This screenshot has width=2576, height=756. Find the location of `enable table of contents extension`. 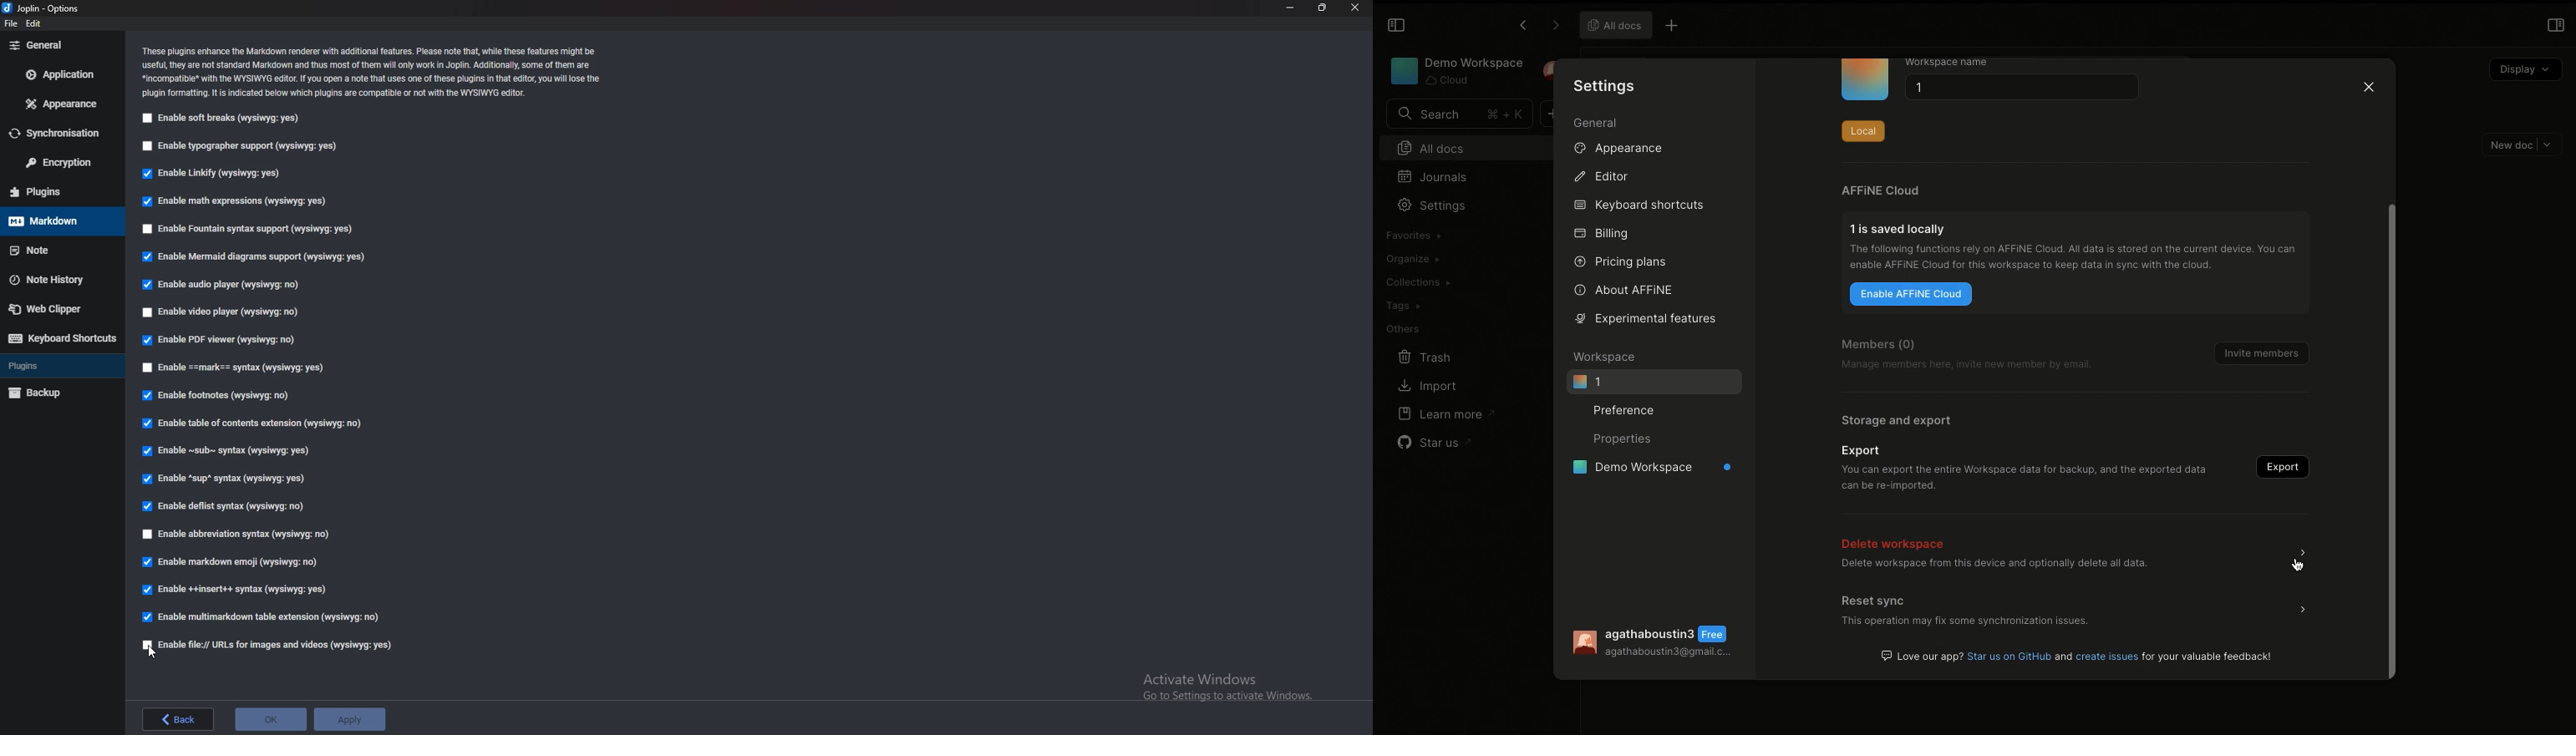

enable table of contents extension is located at coordinates (260, 425).